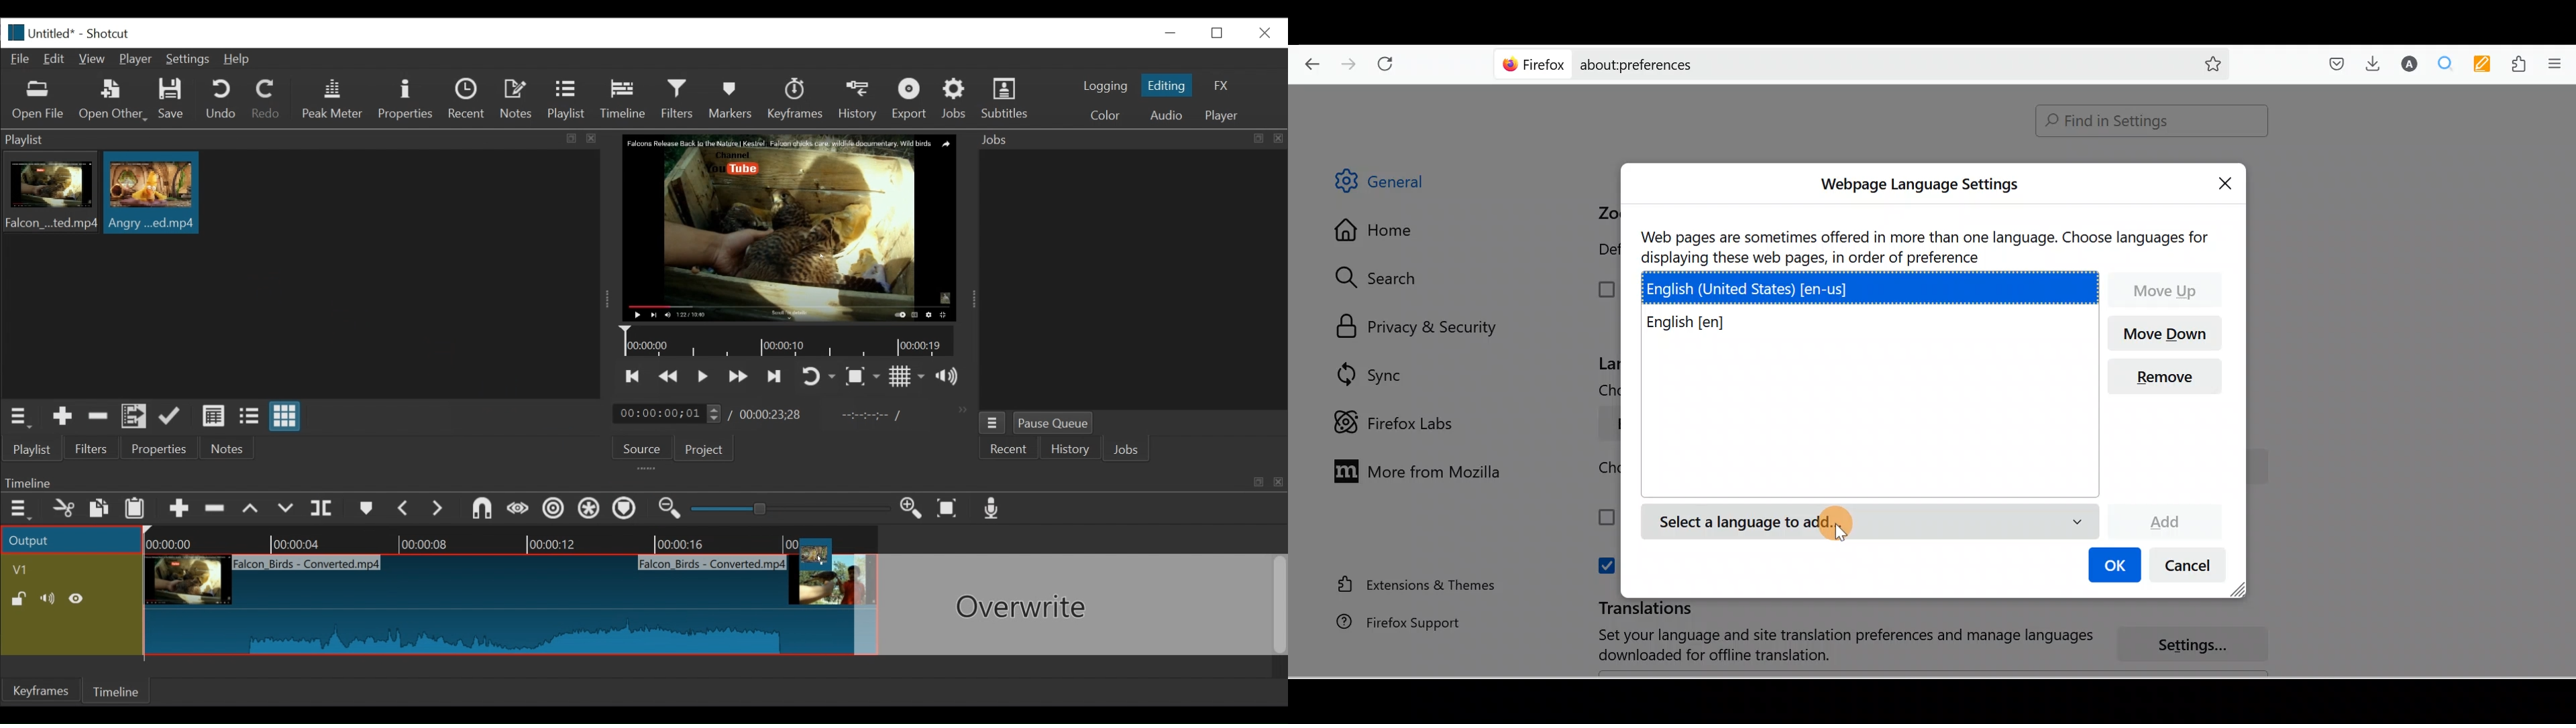 This screenshot has width=2576, height=728. What do you see at coordinates (1398, 423) in the screenshot?
I see `Firefox labs` at bounding box center [1398, 423].